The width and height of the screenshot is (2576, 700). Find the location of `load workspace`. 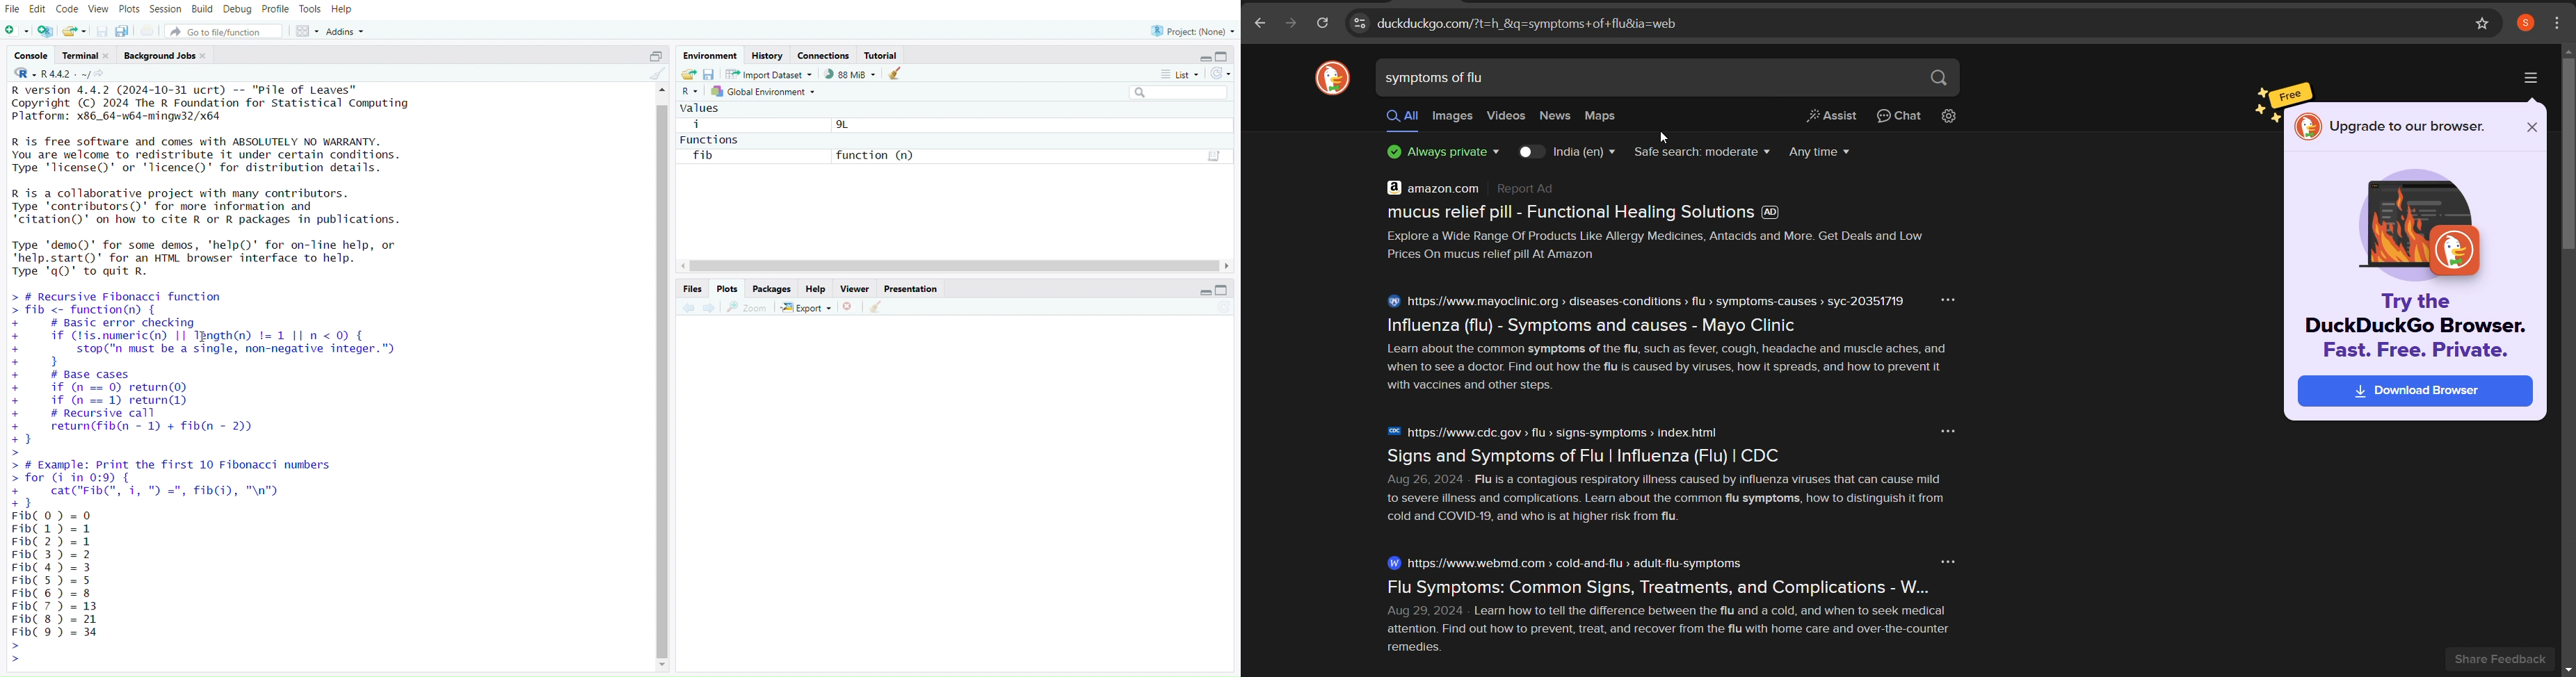

load workspace is located at coordinates (688, 74).